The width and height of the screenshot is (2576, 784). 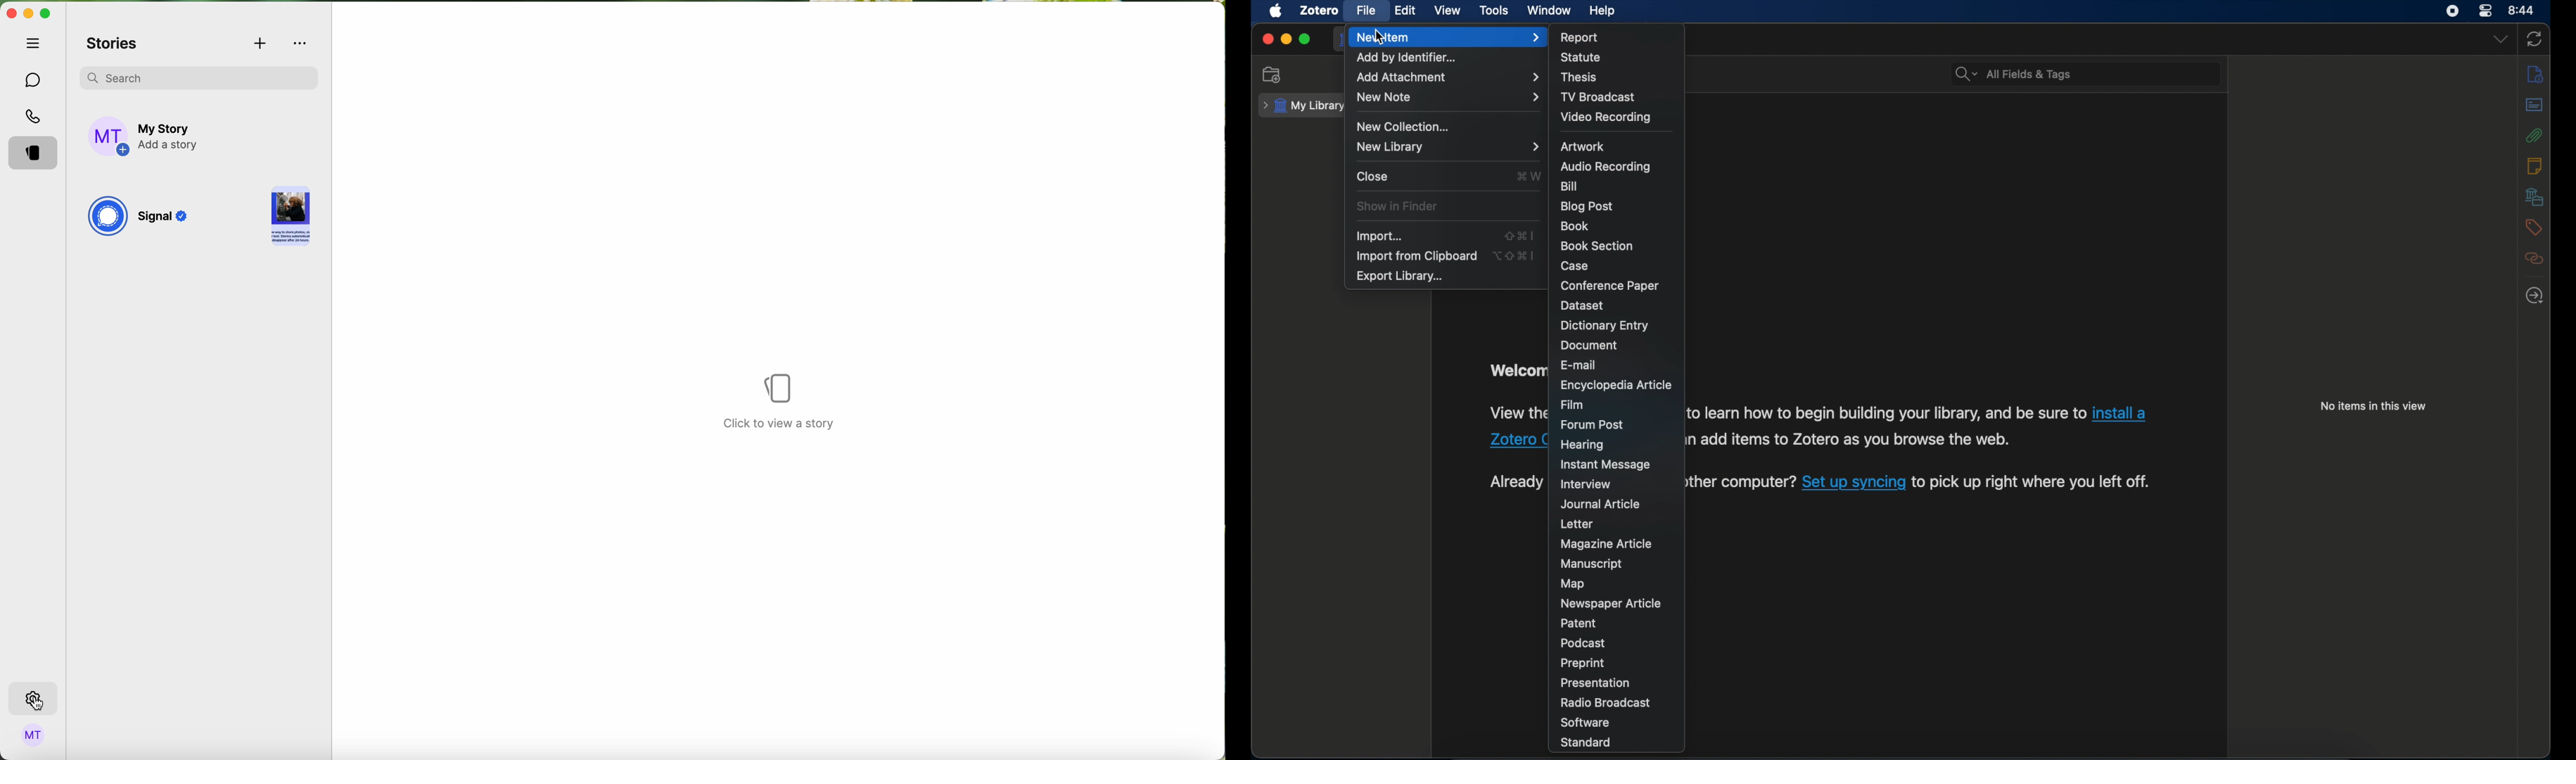 What do you see at coordinates (1604, 11) in the screenshot?
I see `help` at bounding box center [1604, 11].